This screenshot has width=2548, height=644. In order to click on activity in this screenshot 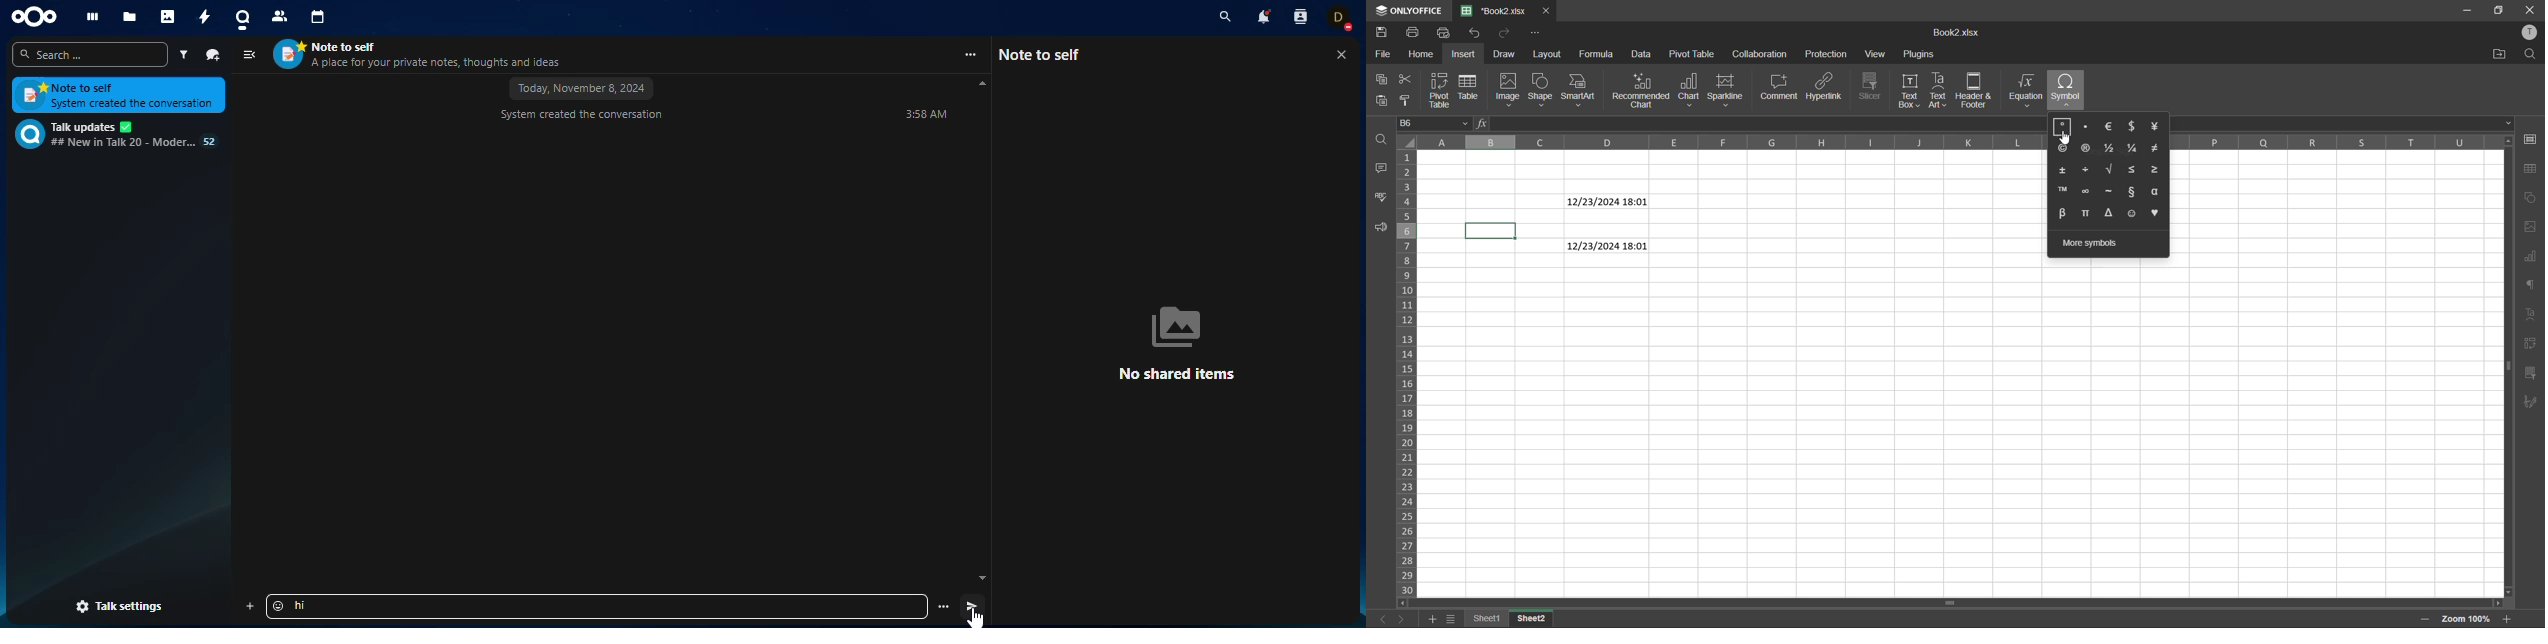, I will do `click(203, 18)`.